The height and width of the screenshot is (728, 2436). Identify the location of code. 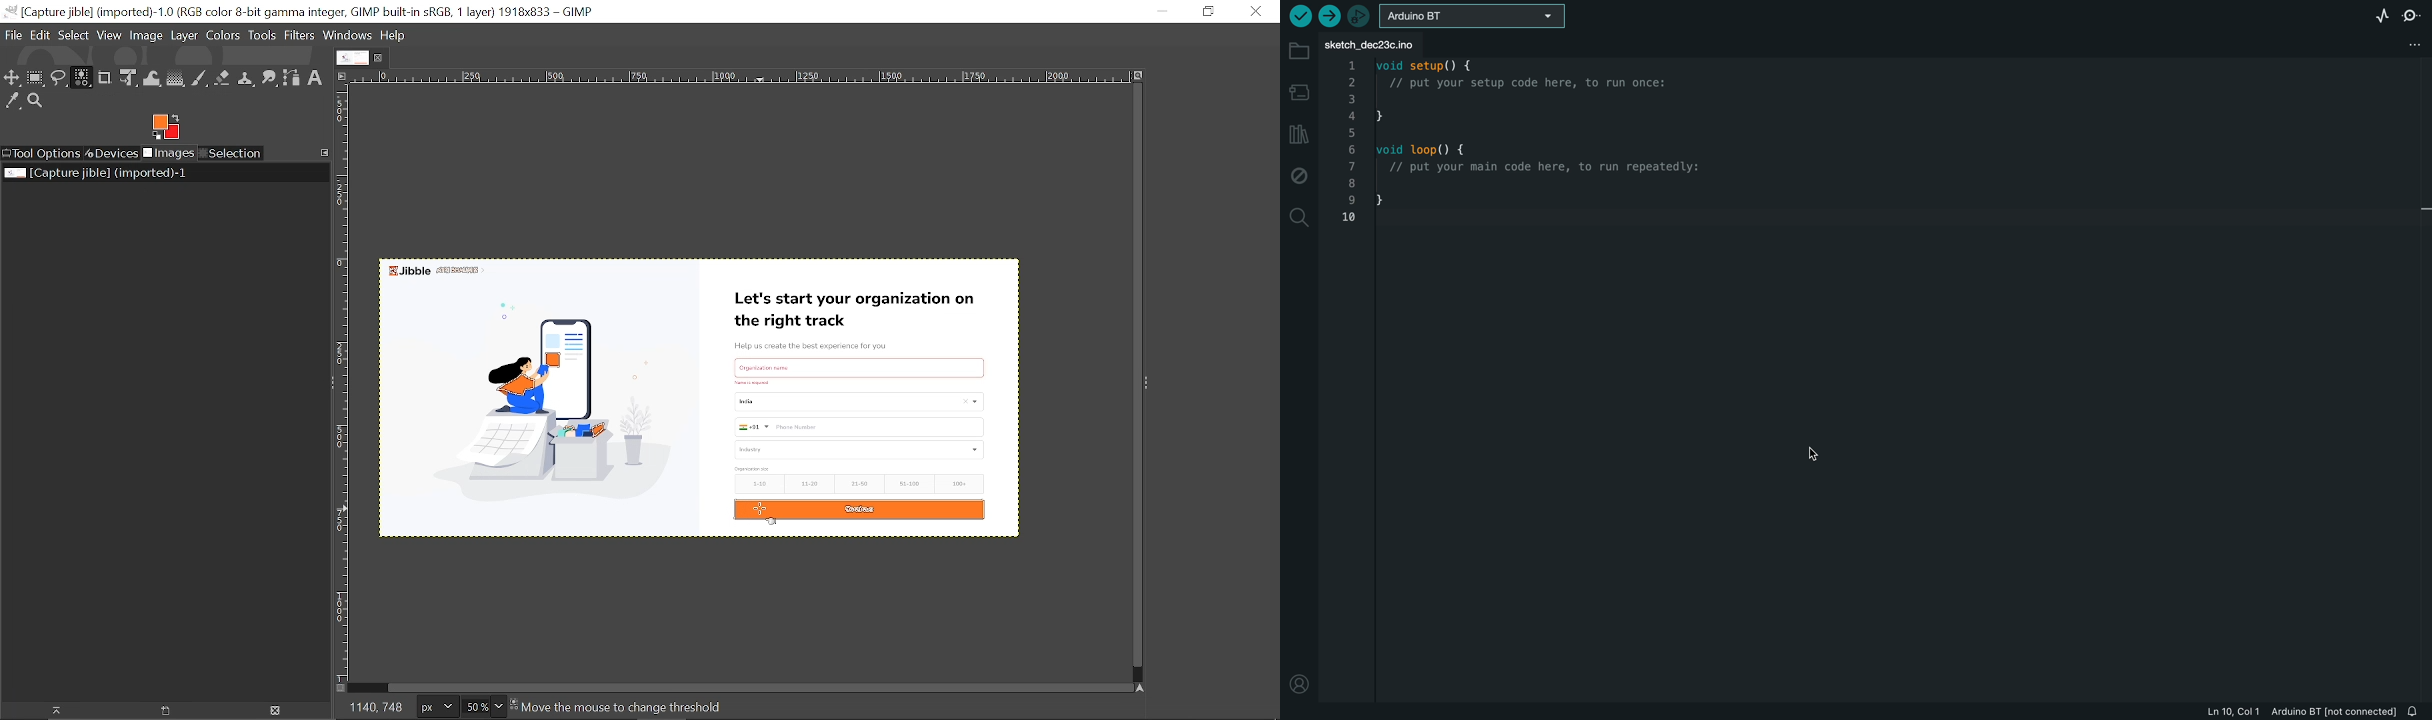
(1542, 143).